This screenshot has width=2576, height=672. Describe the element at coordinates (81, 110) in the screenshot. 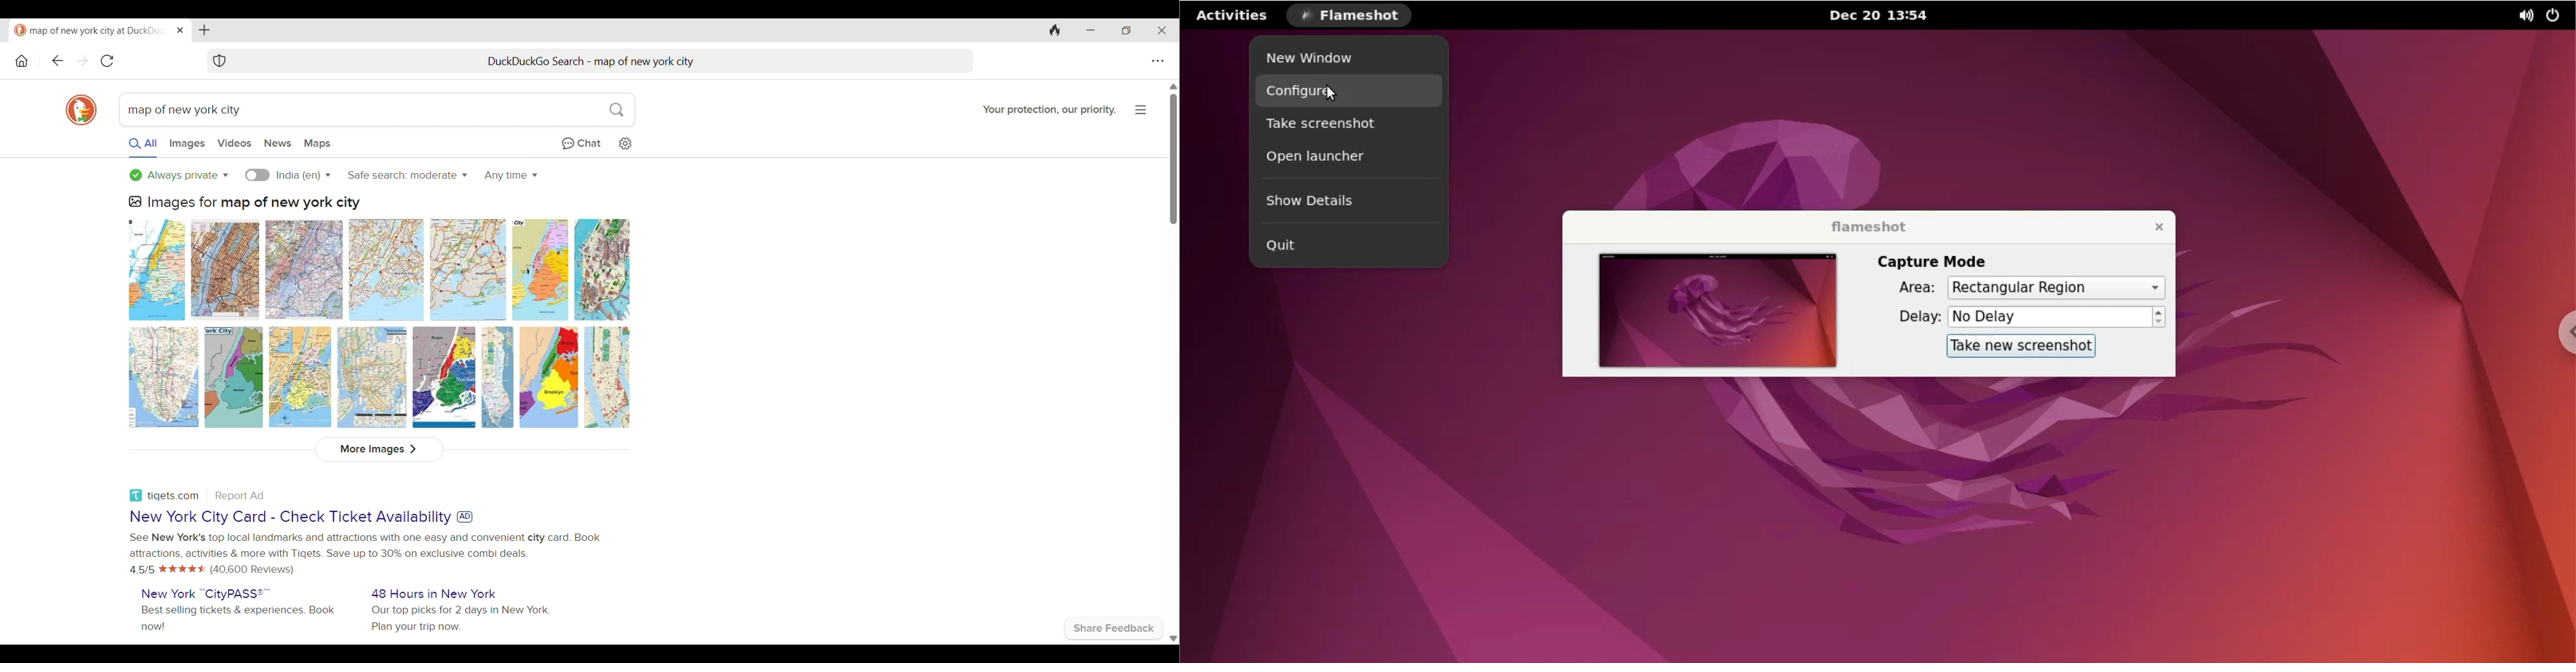

I see `Browser logo` at that location.